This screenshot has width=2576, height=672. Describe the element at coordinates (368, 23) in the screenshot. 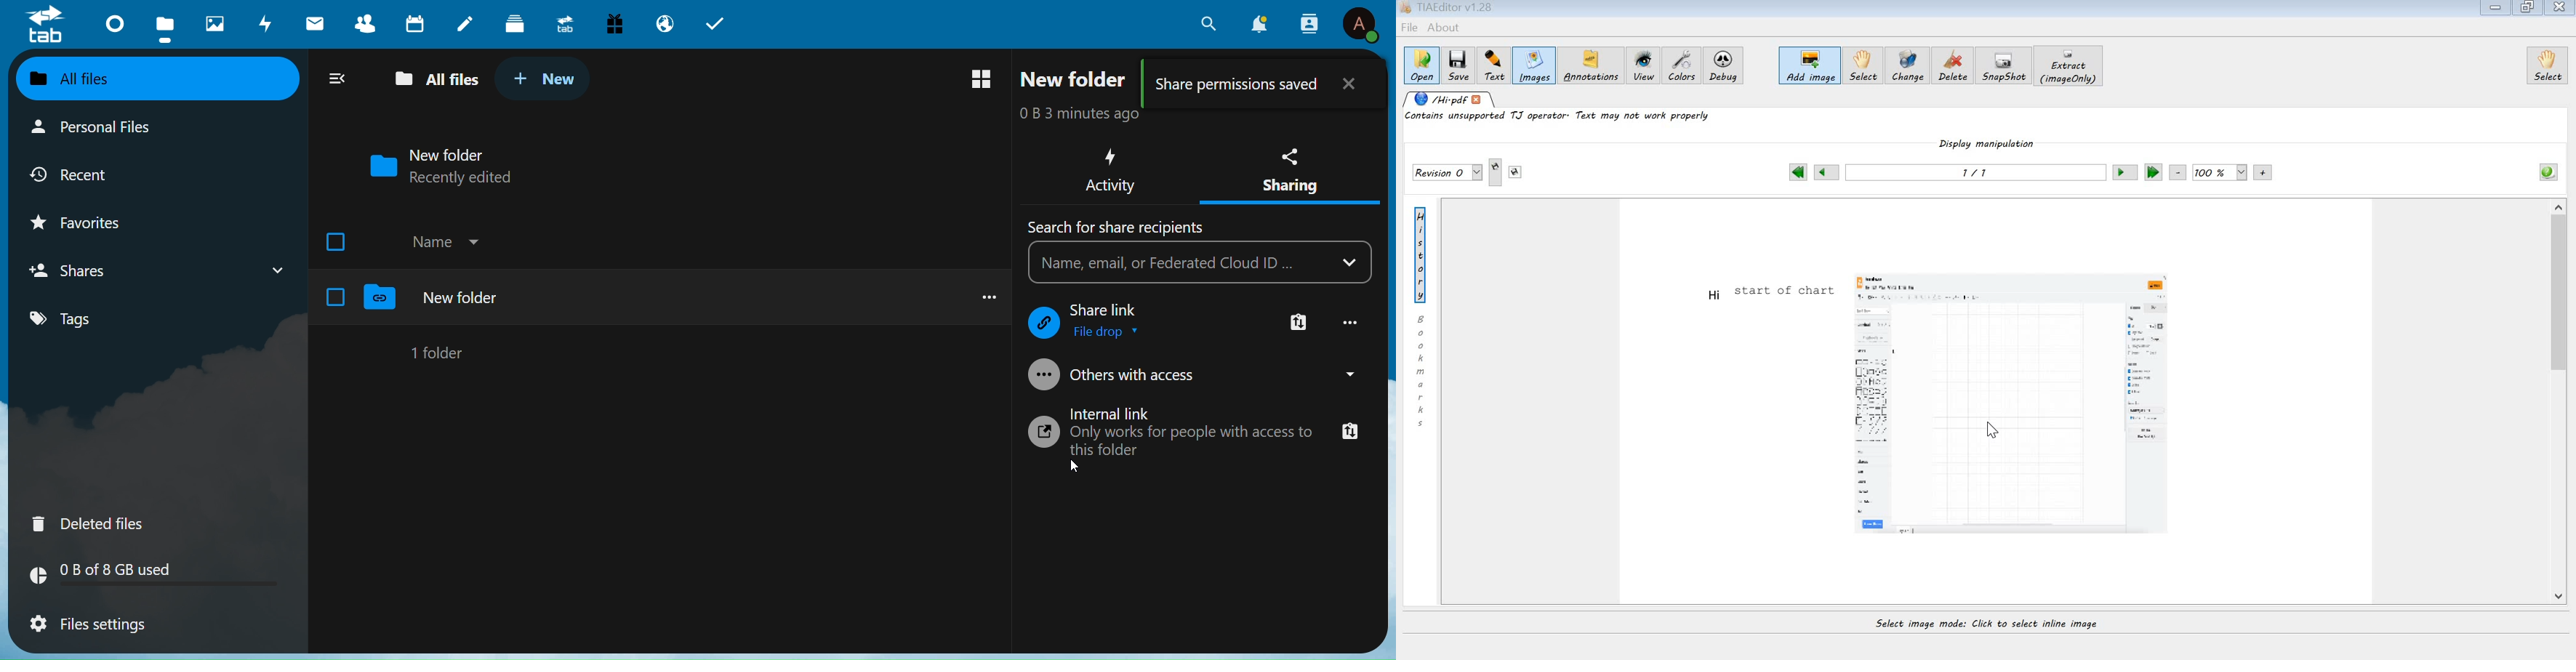

I see `Contacts` at that location.